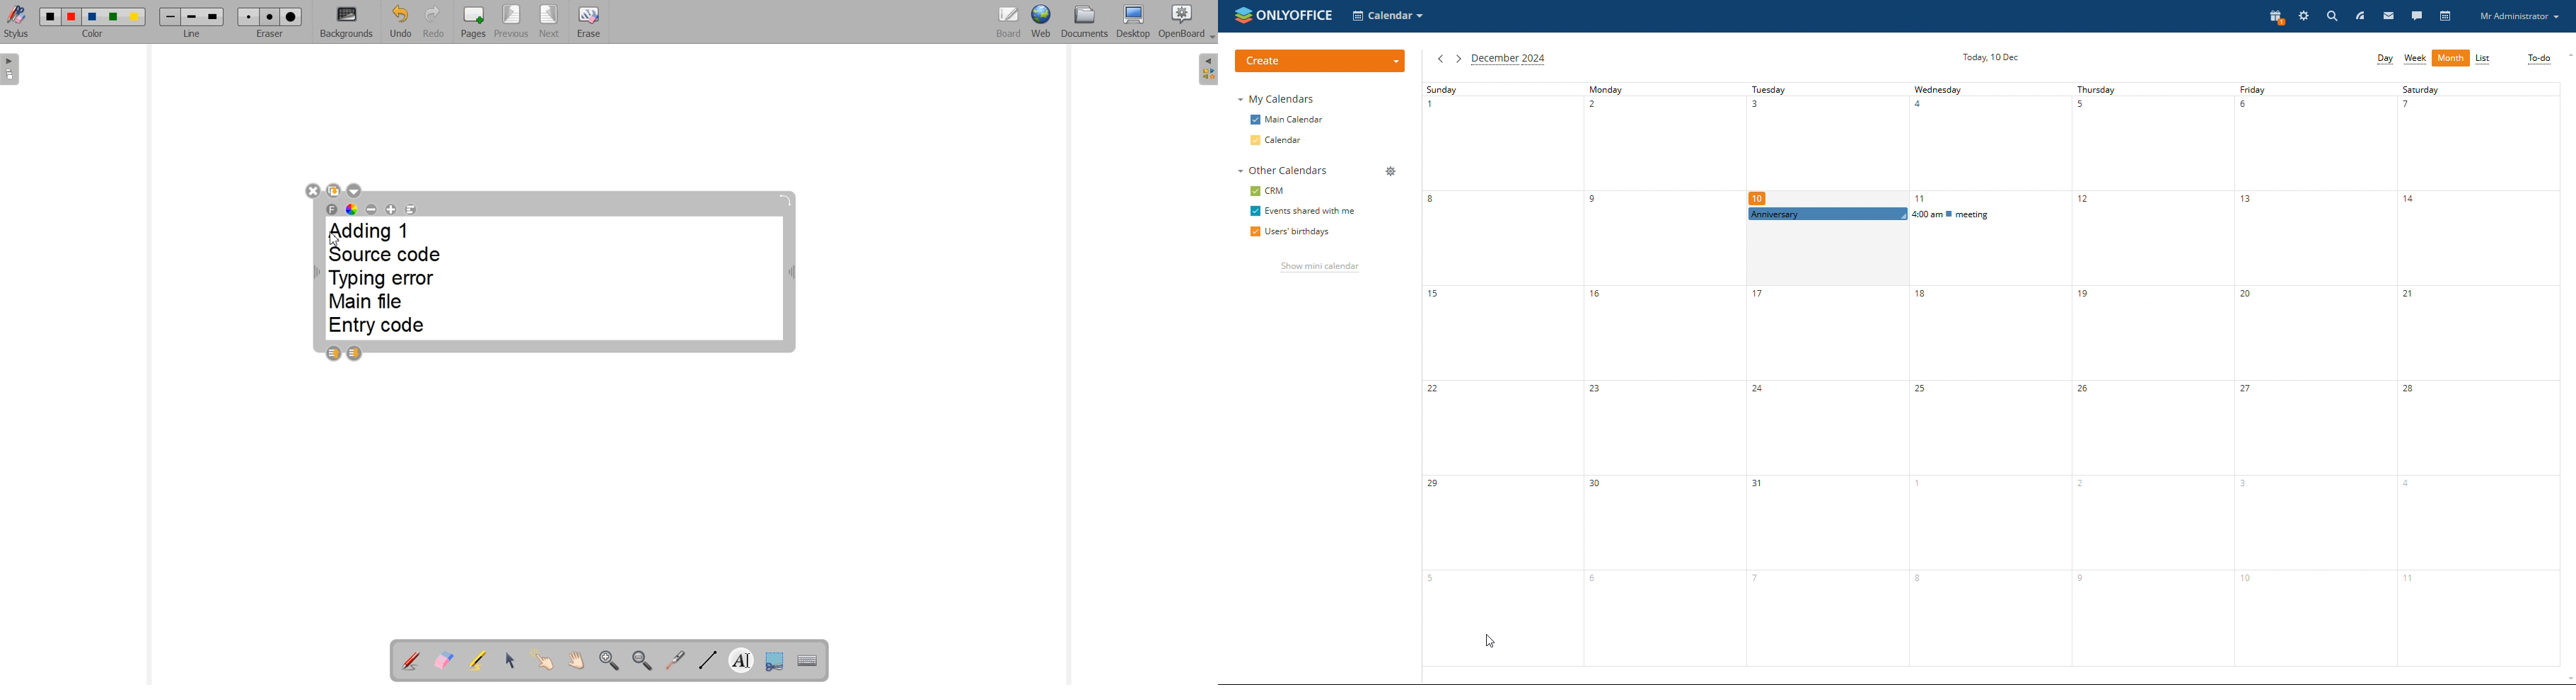 This screenshot has width=2576, height=700. Describe the element at coordinates (1509, 60) in the screenshot. I see `current month` at that location.